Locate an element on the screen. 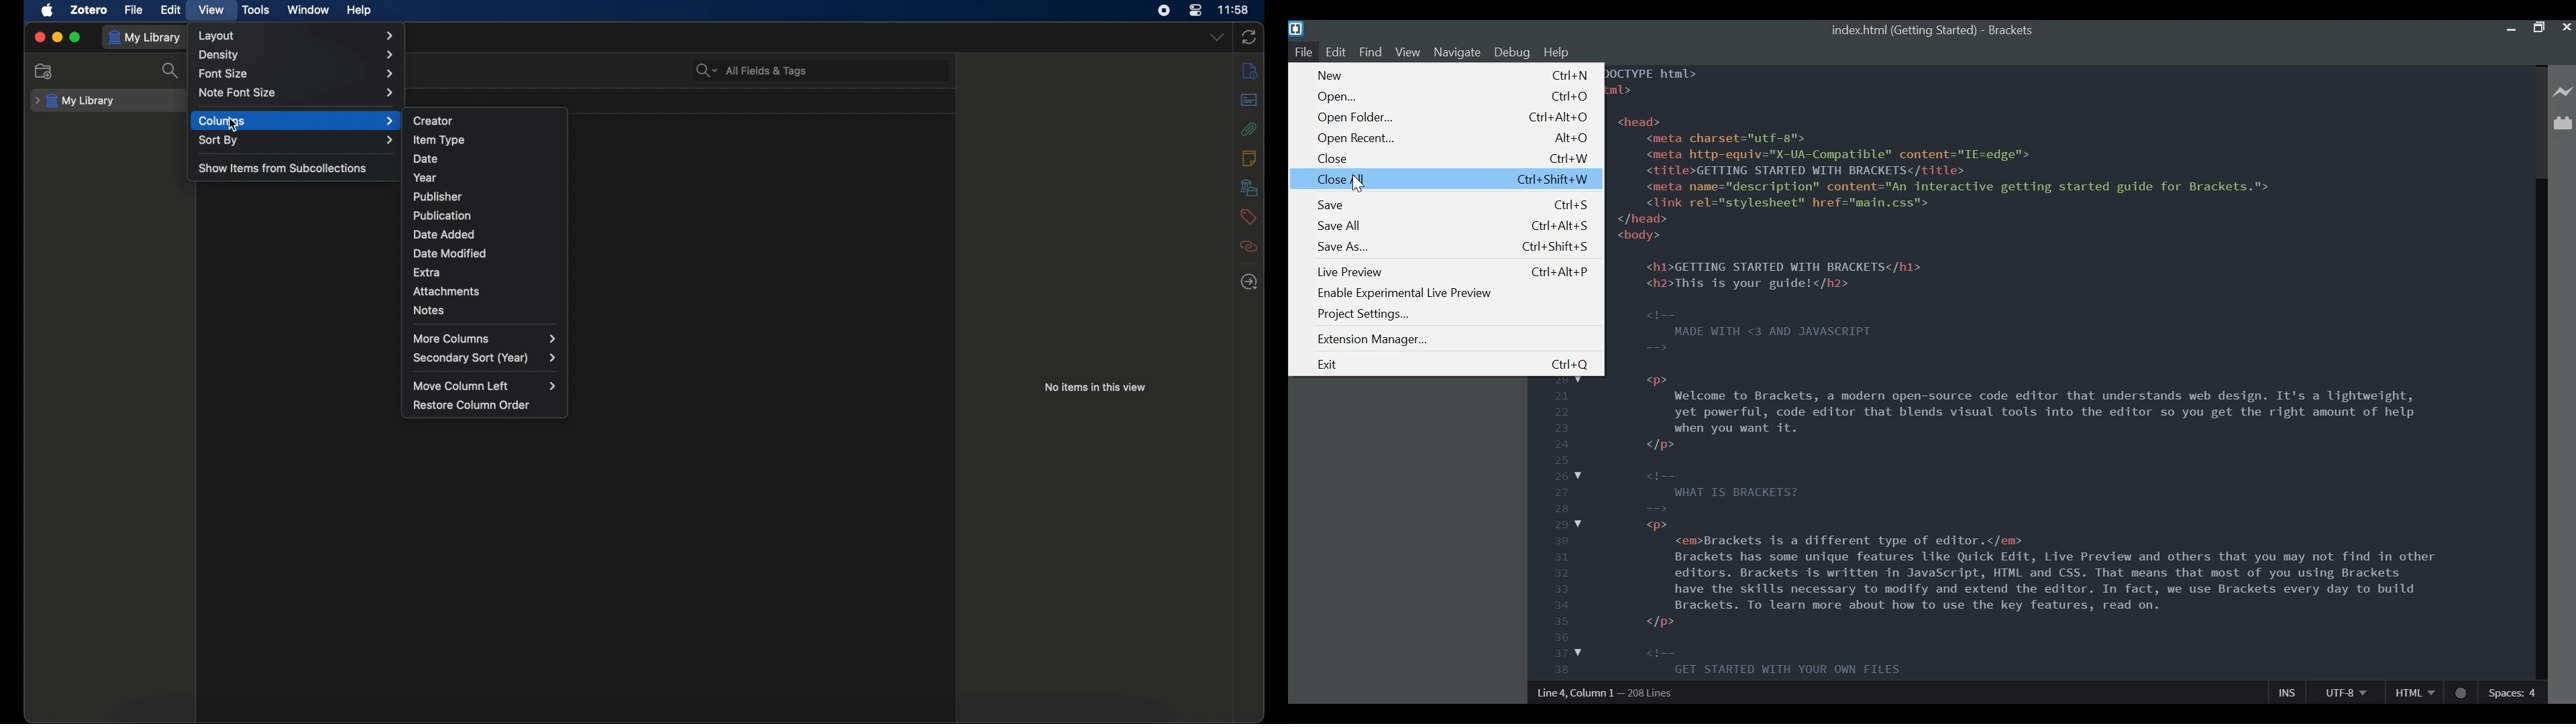 The height and width of the screenshot is (728, 2576). Editor Area is located at coordinates (2074, 371).